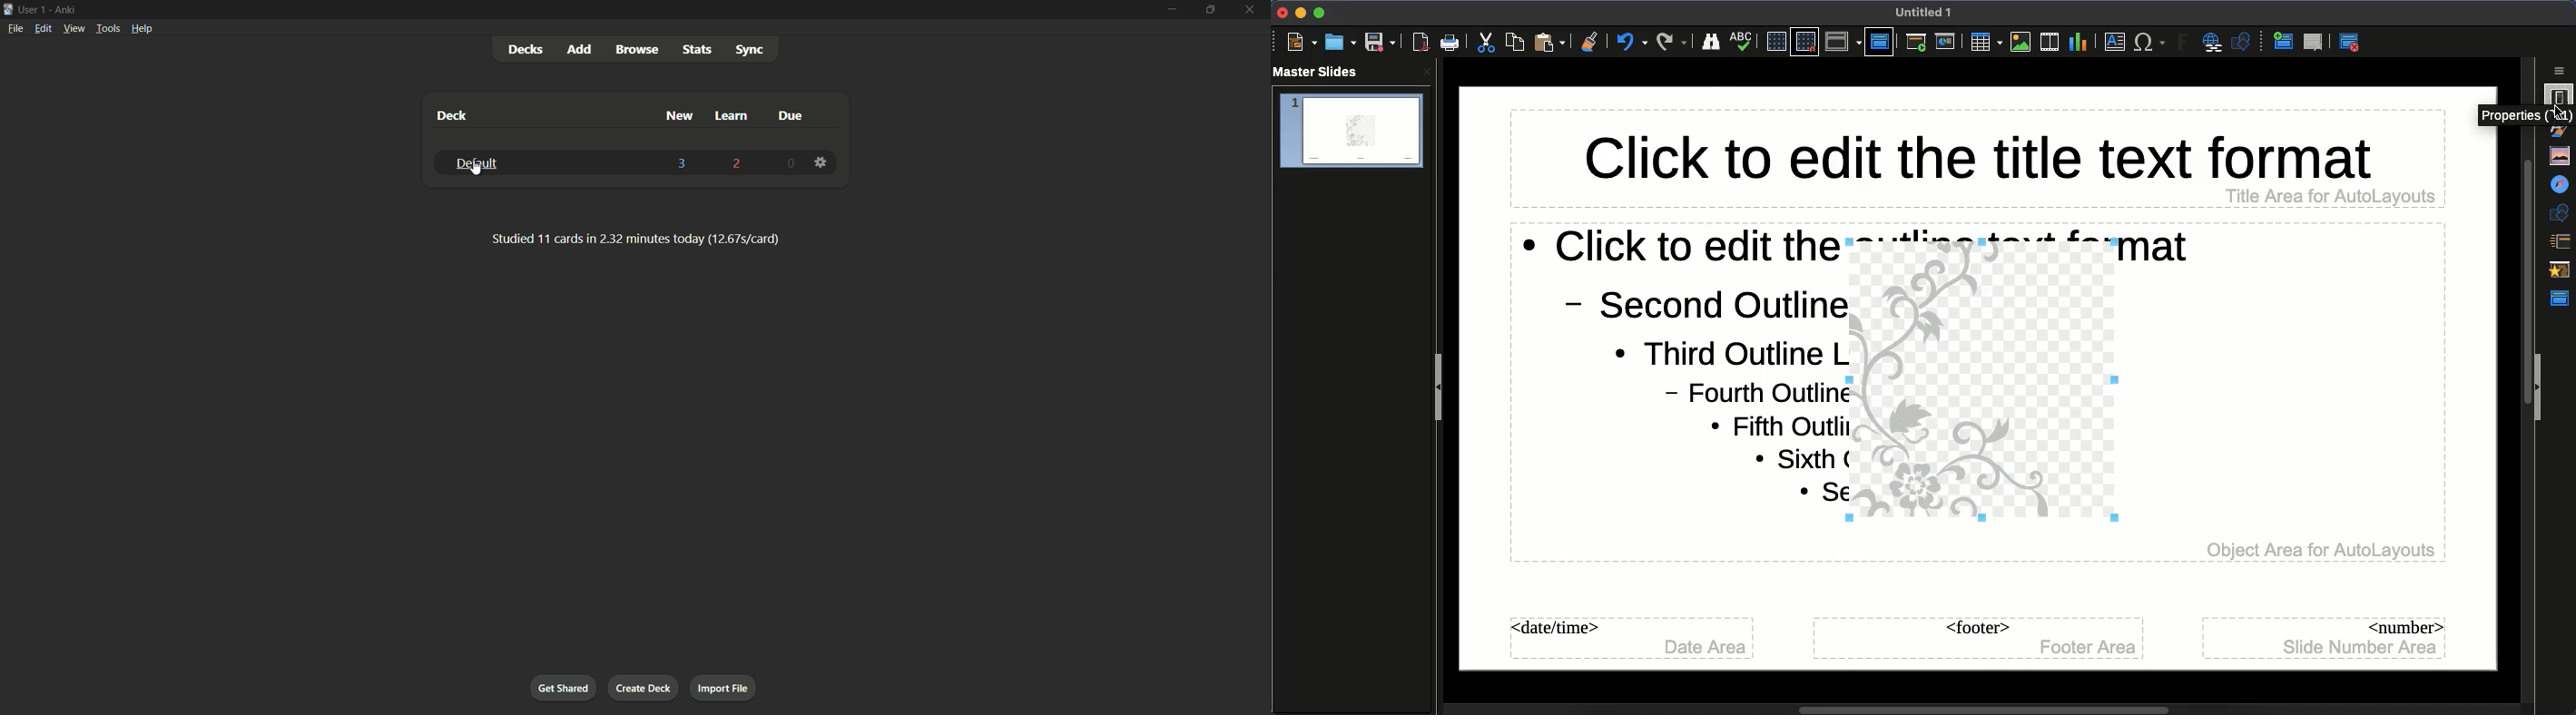 The width and height of the screenshot is (2576, 728). I want to click on New, so click(1302, 43).